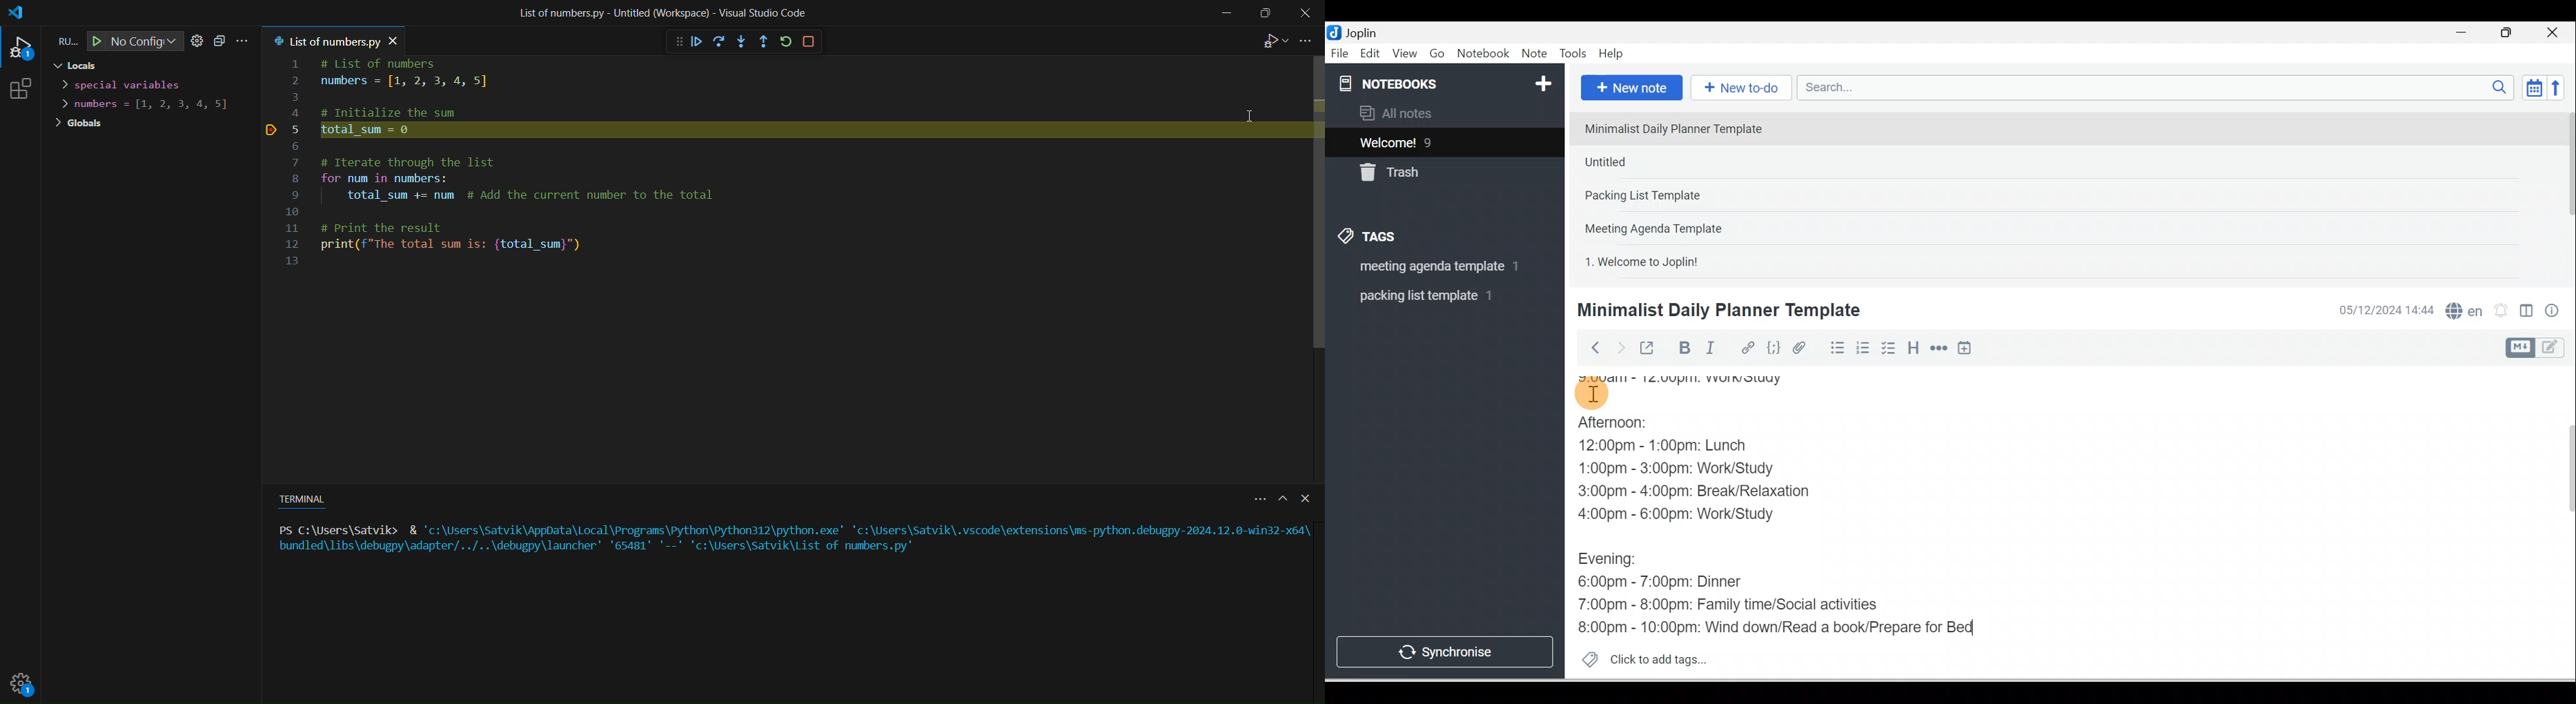 The width and height of the screenshot is (2576, 728). Describe the element at coordinates (765, 41) in the screenshot. I see `step out` at that location.